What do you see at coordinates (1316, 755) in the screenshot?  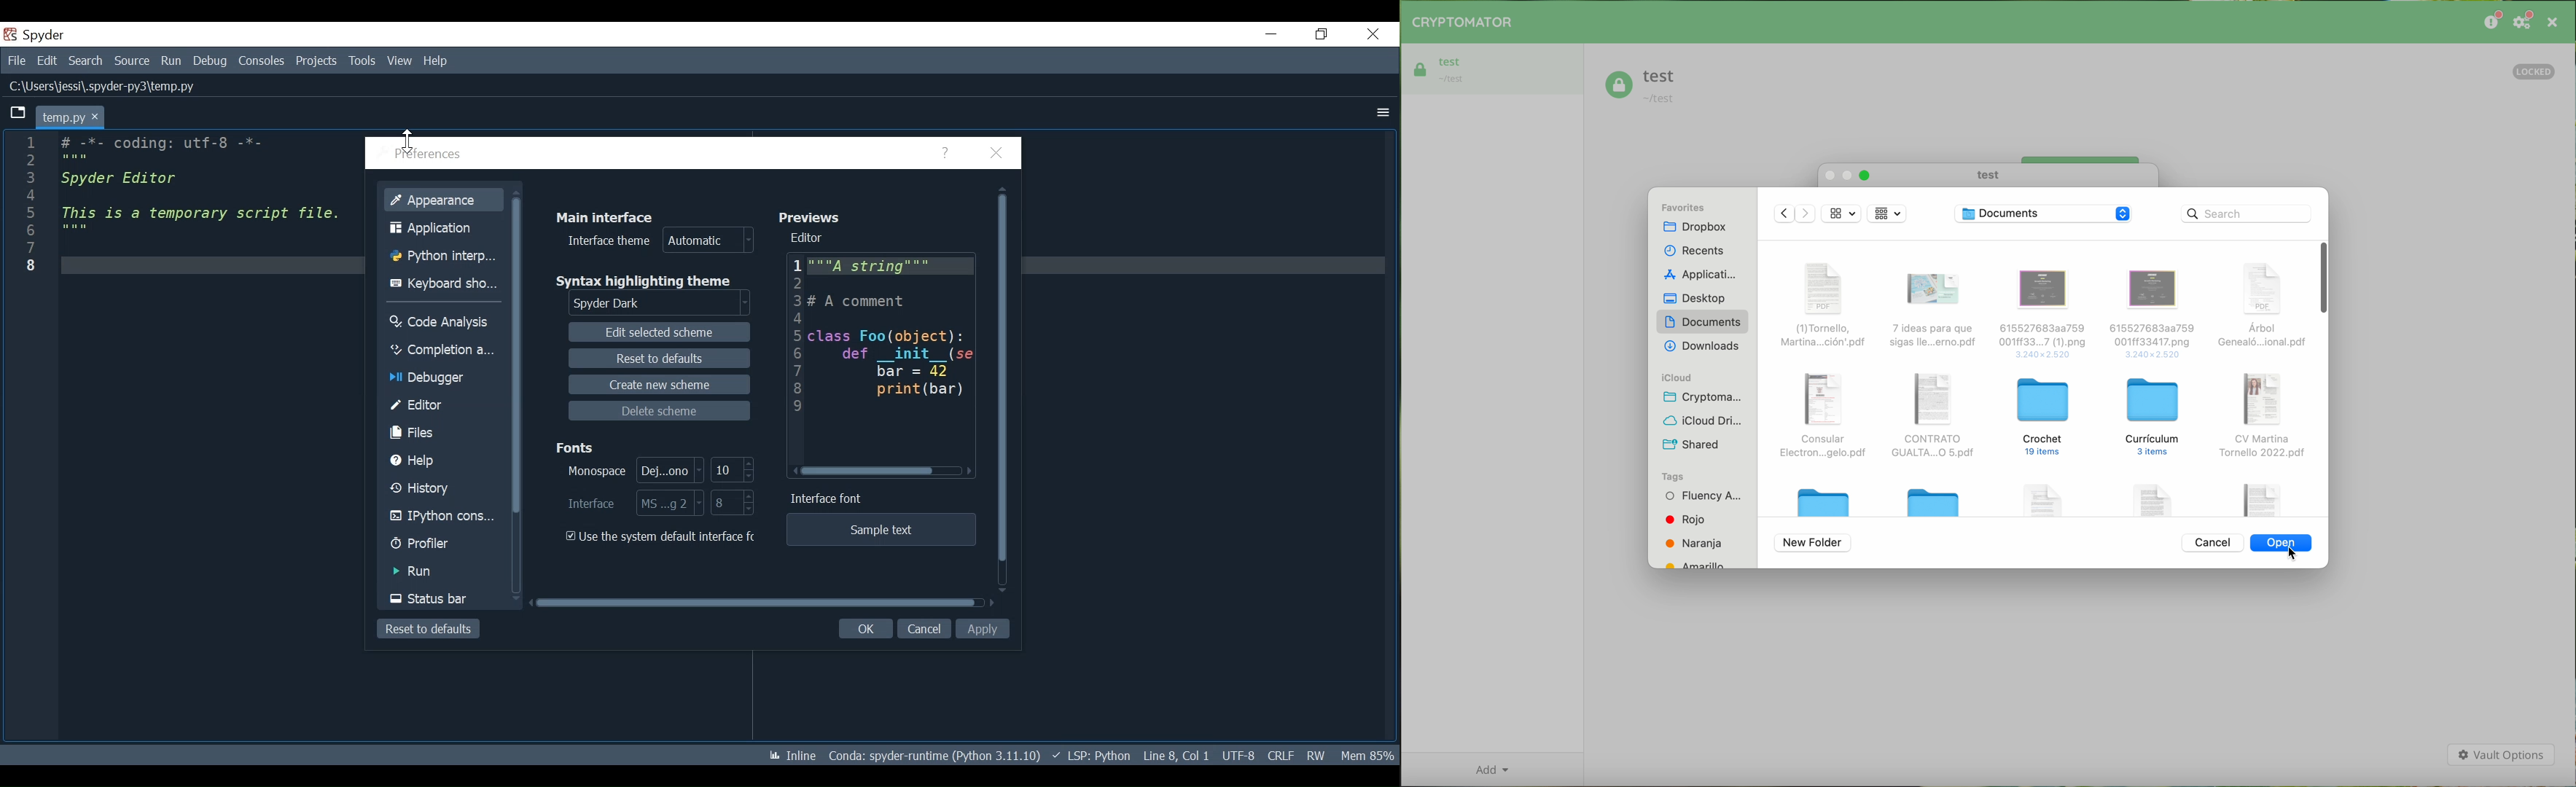 I see `File Permission` at bounding box center [1316, 755].